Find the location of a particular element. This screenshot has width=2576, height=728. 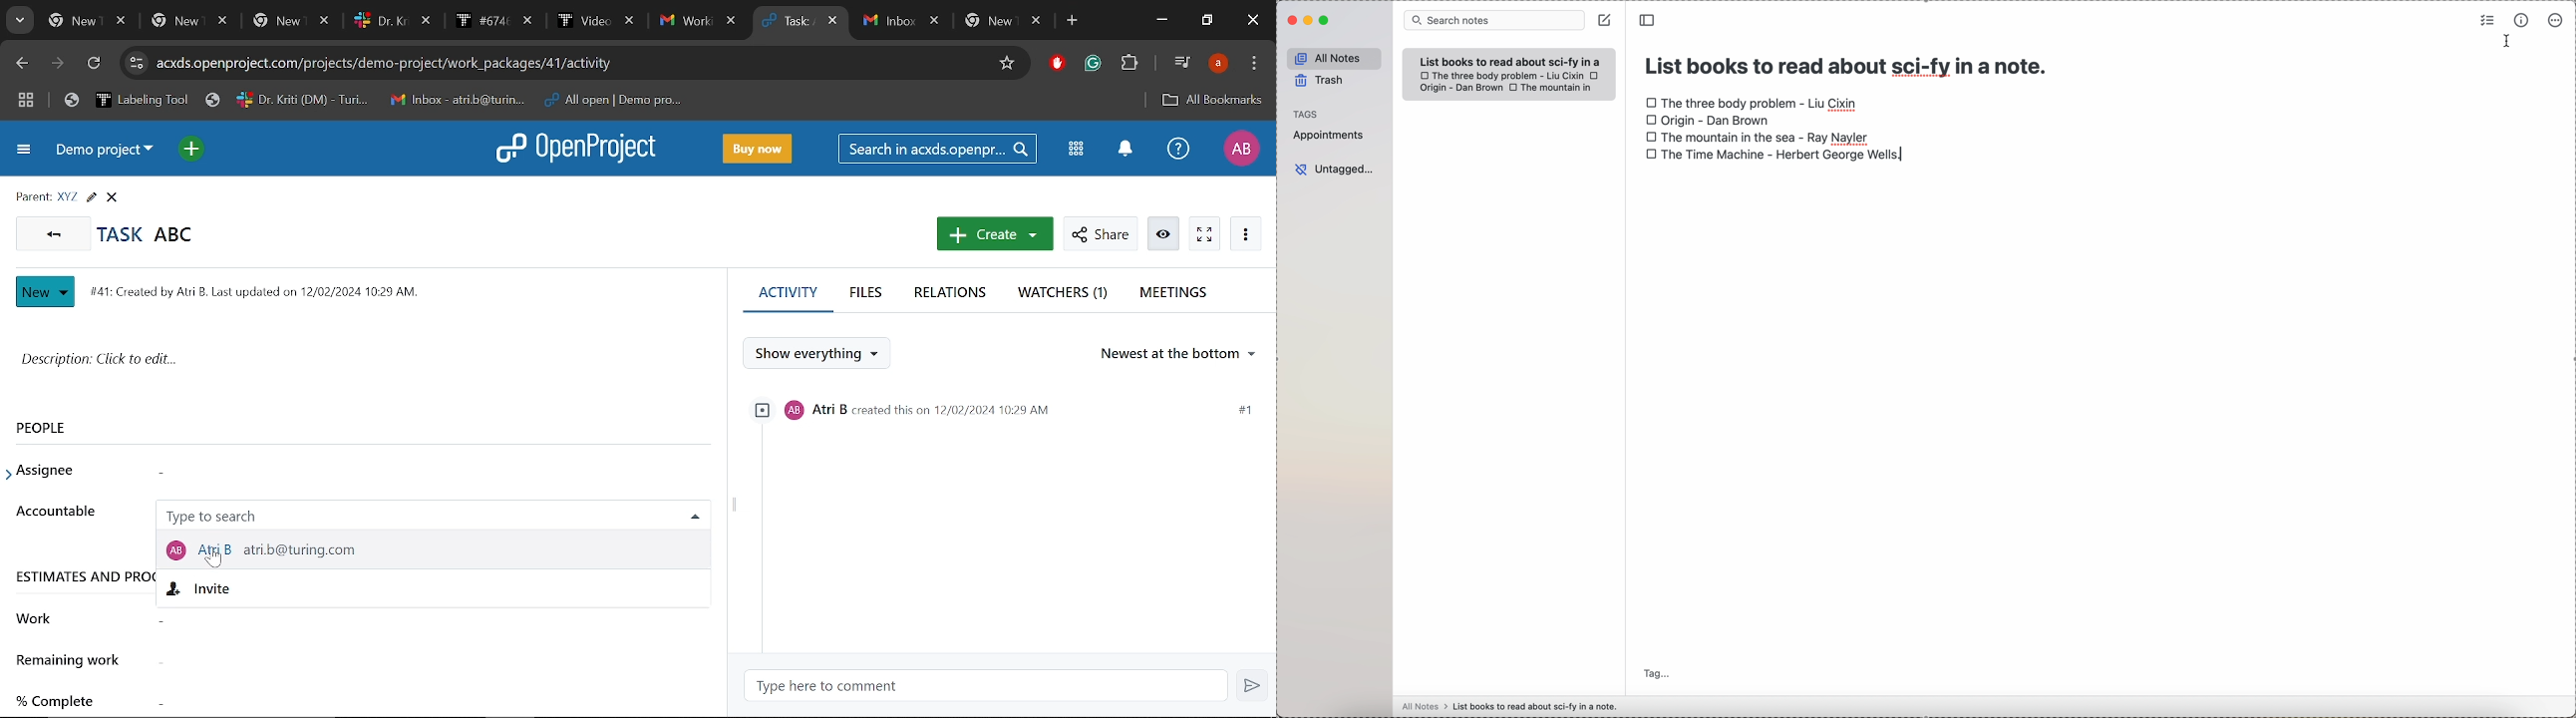

Invite is located at coordinates (433, 585).